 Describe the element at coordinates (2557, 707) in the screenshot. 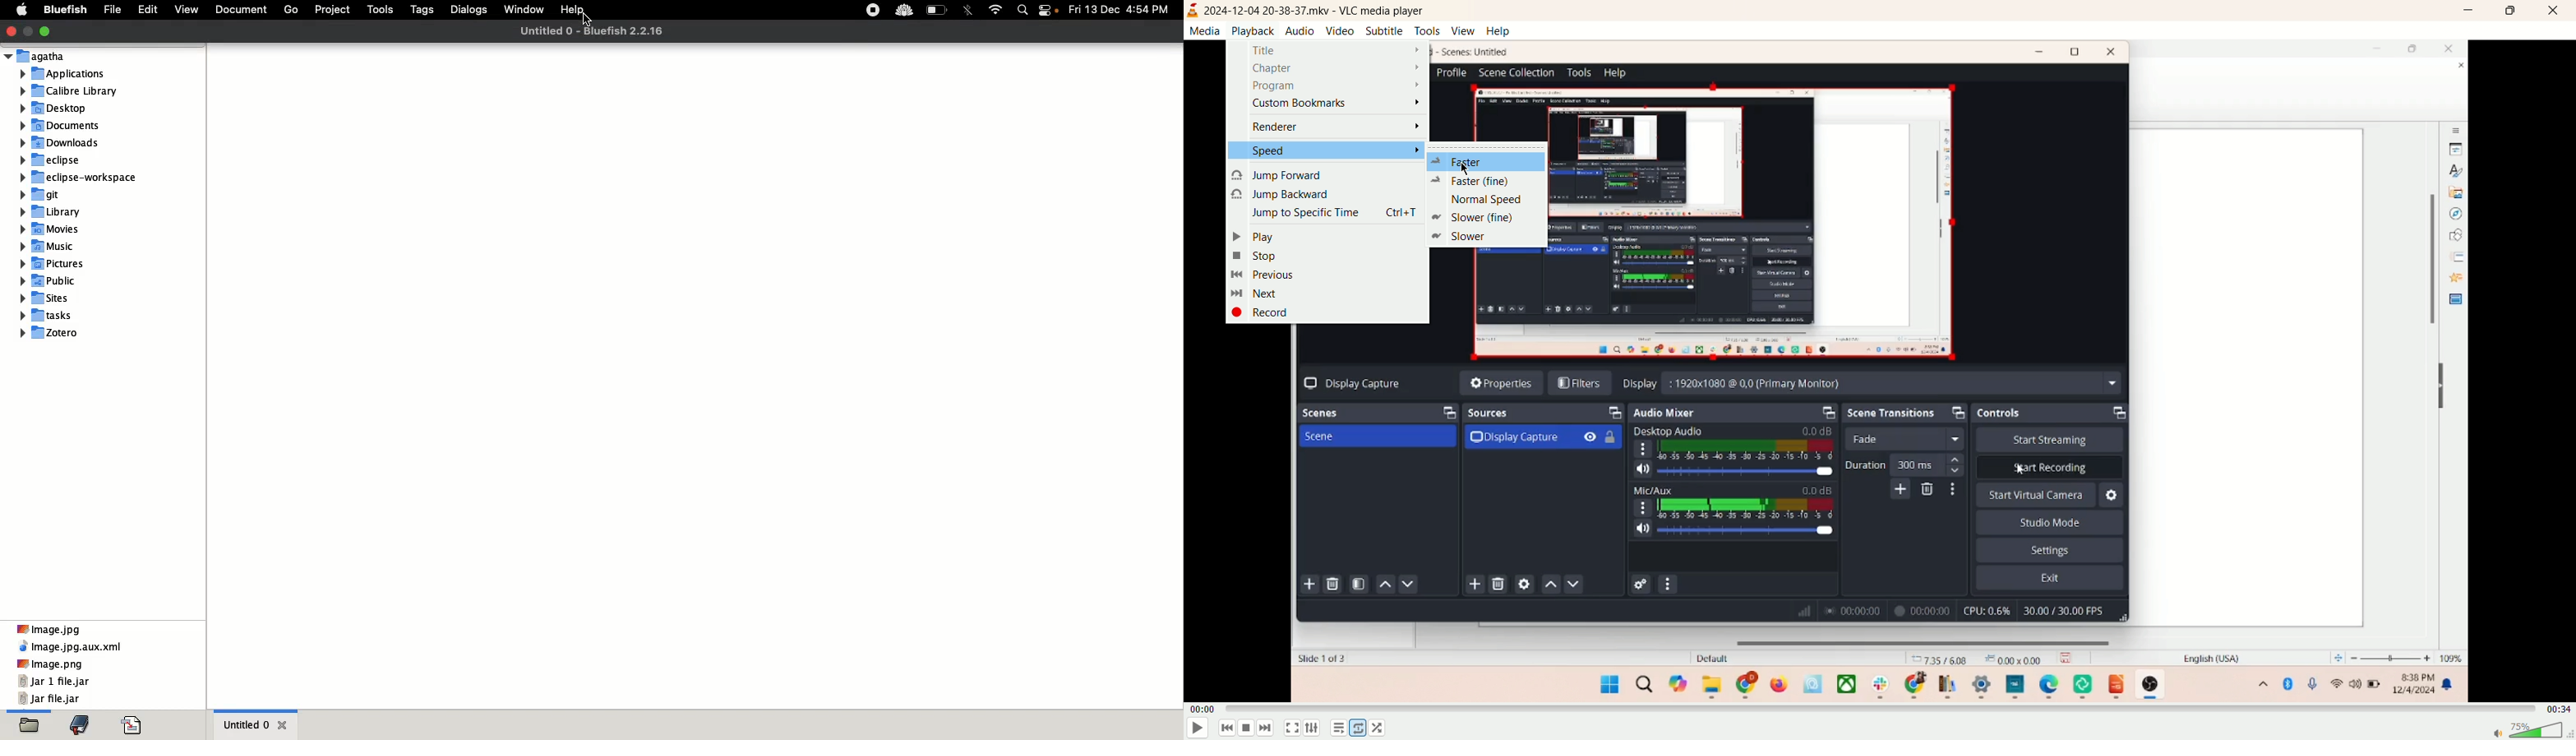

I see `total time` at that location.